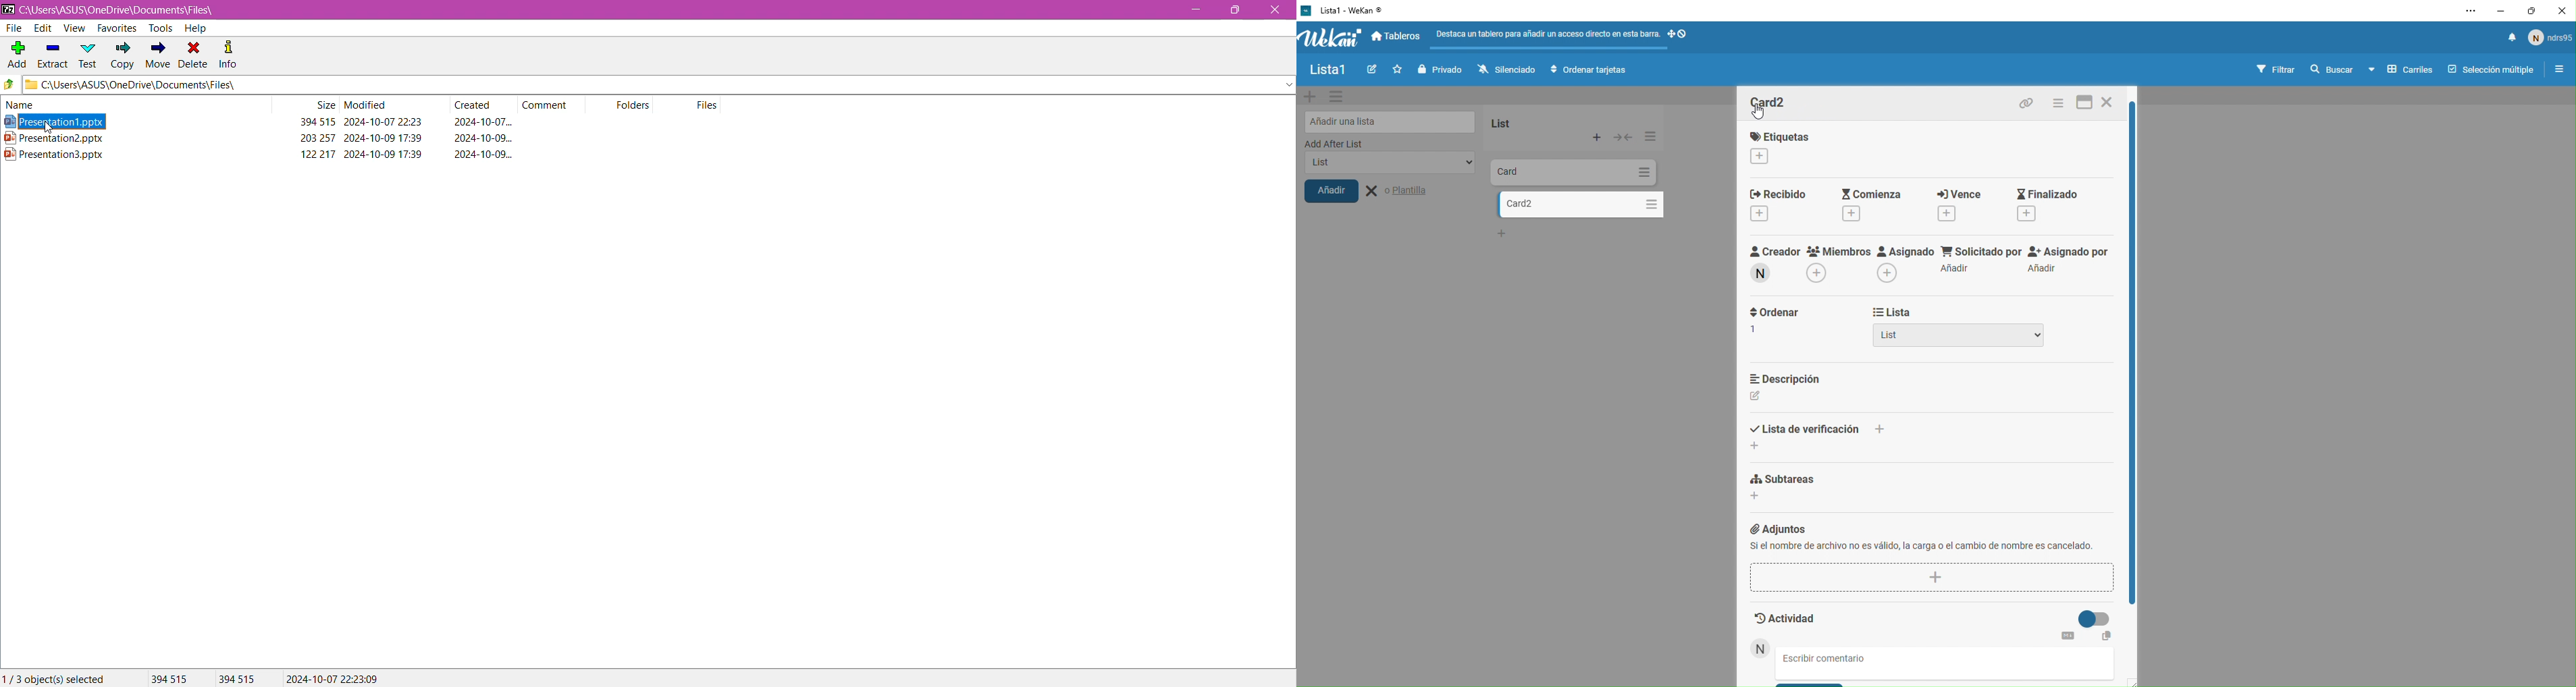 The image size is (2576, 700). I want to click on cursor, so click(49, 130).